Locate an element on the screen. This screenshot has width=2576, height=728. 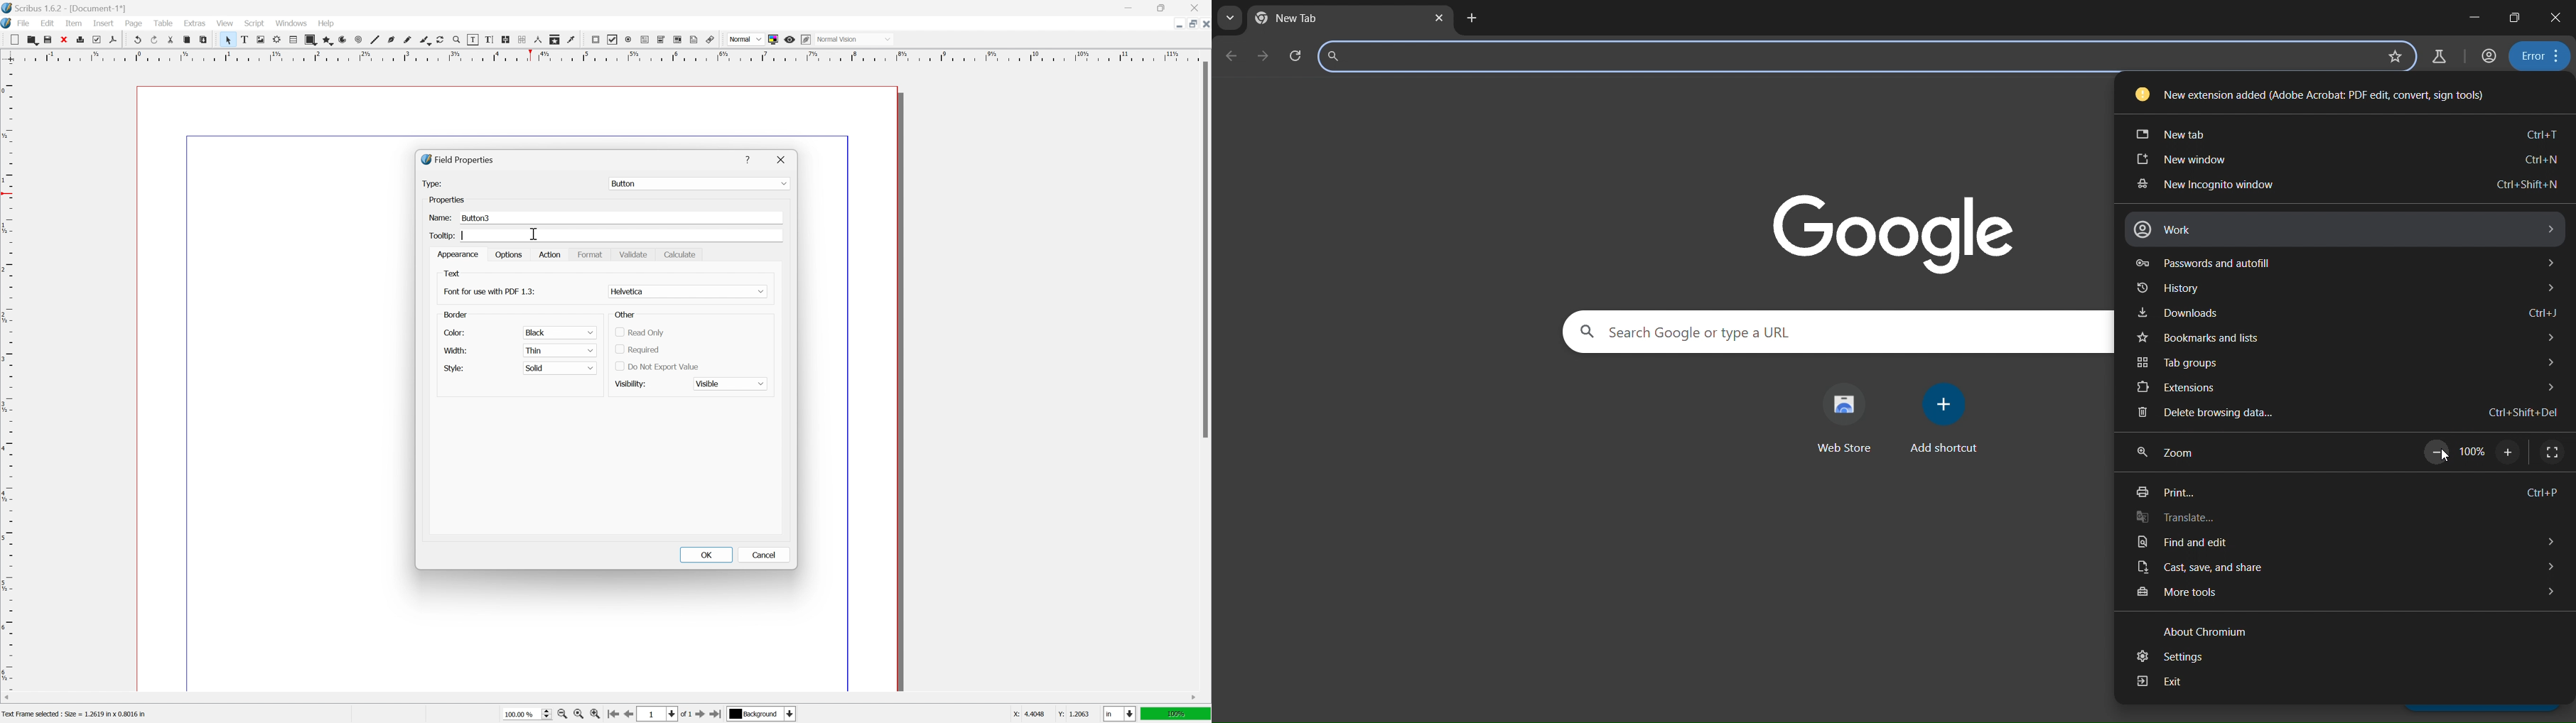
Close is located at coordinates (785, 159).